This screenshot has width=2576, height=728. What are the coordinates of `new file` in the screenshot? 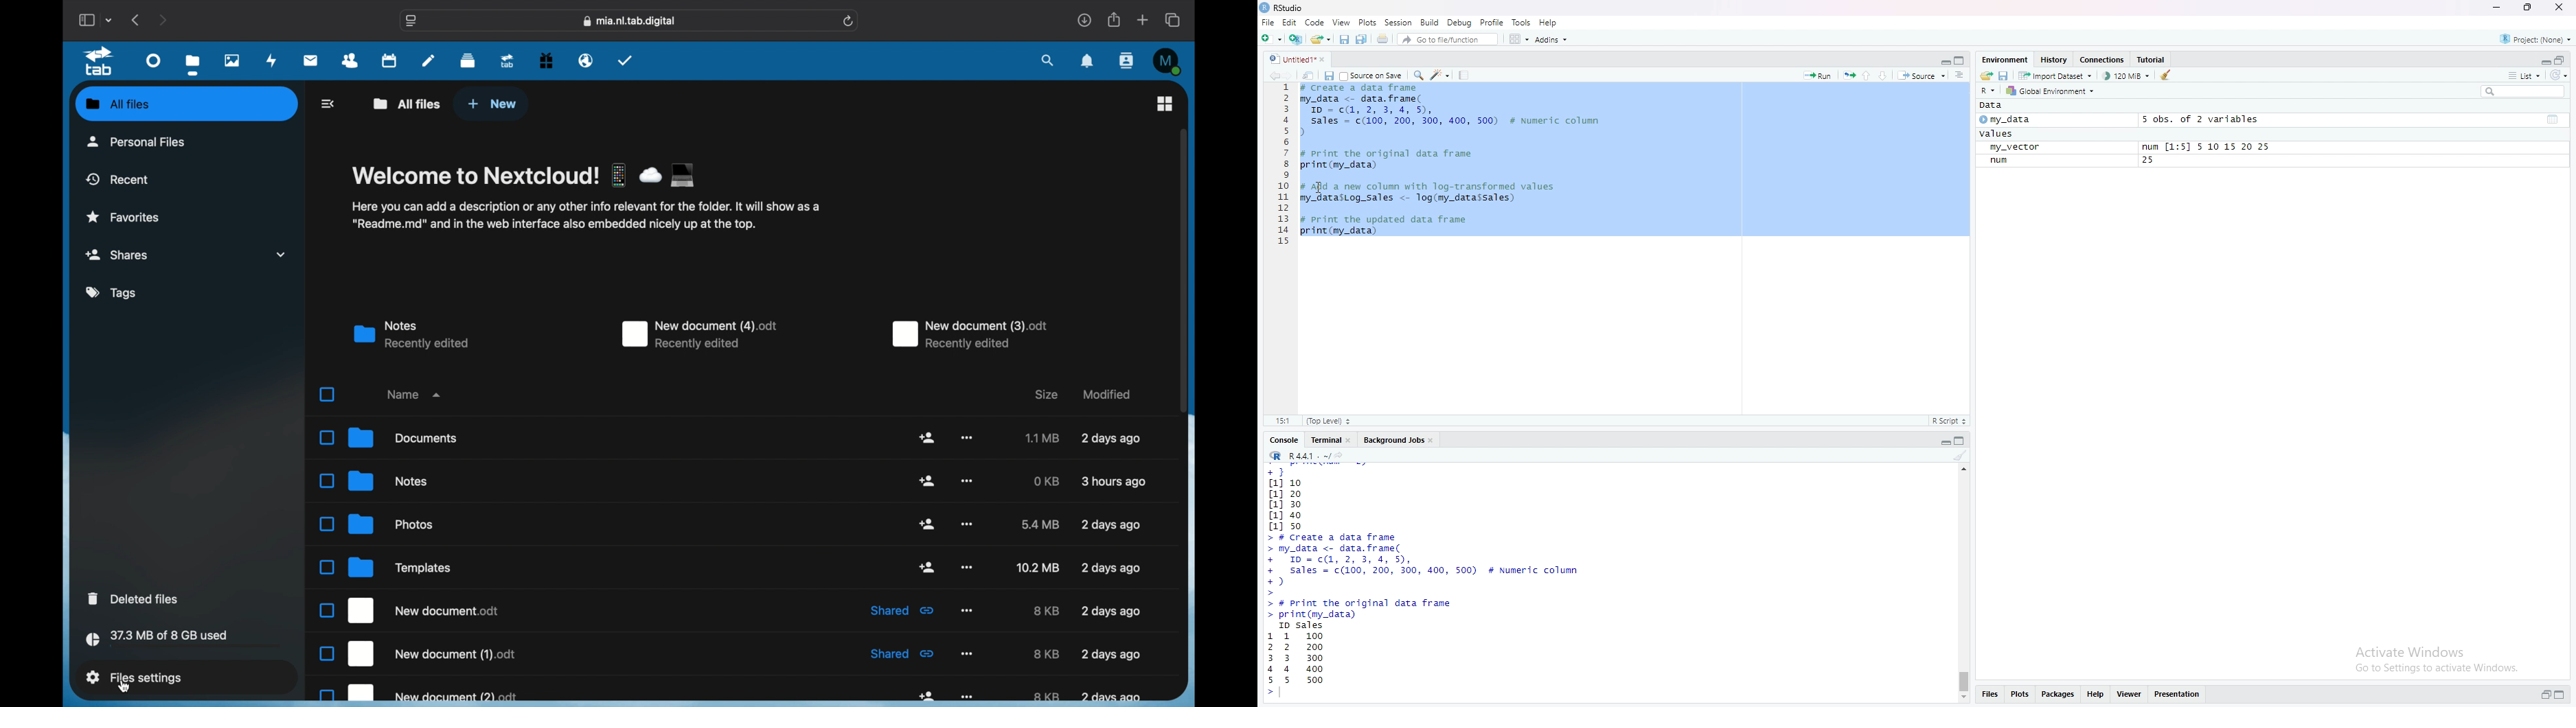 It's located at (1270, 38).